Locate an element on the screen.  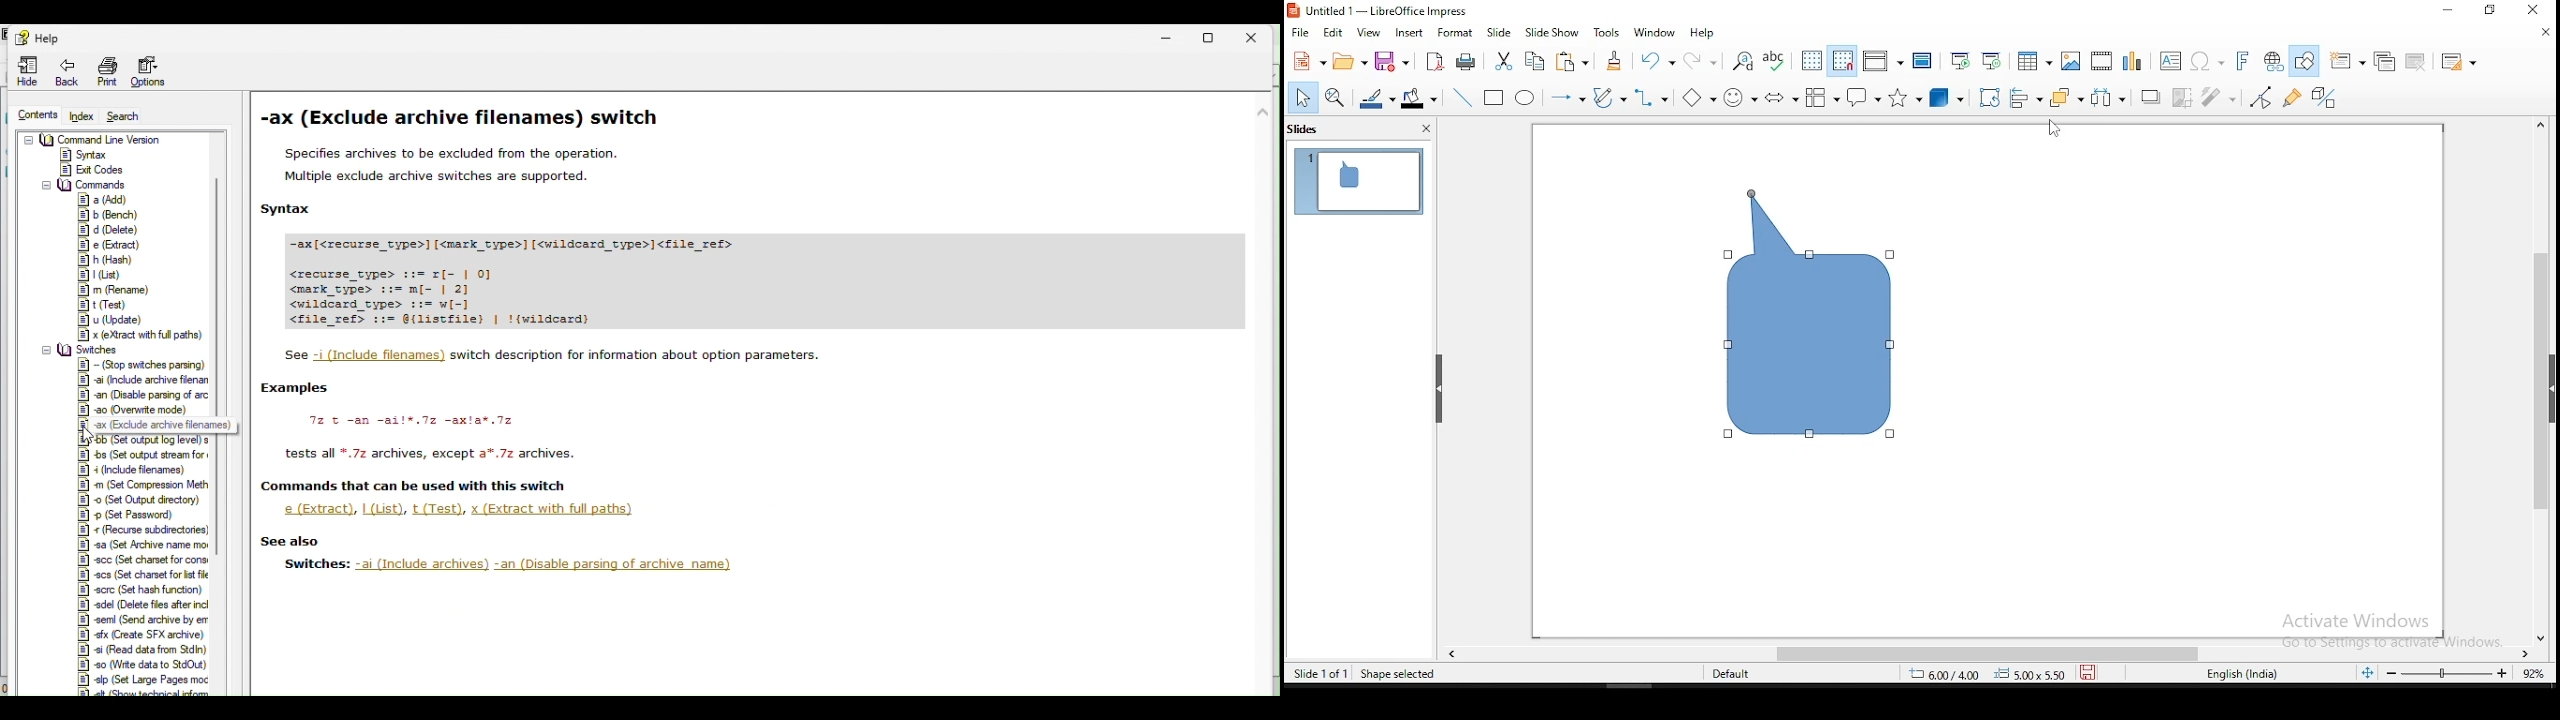
insert font work text is located at coordinates (2243, 60).